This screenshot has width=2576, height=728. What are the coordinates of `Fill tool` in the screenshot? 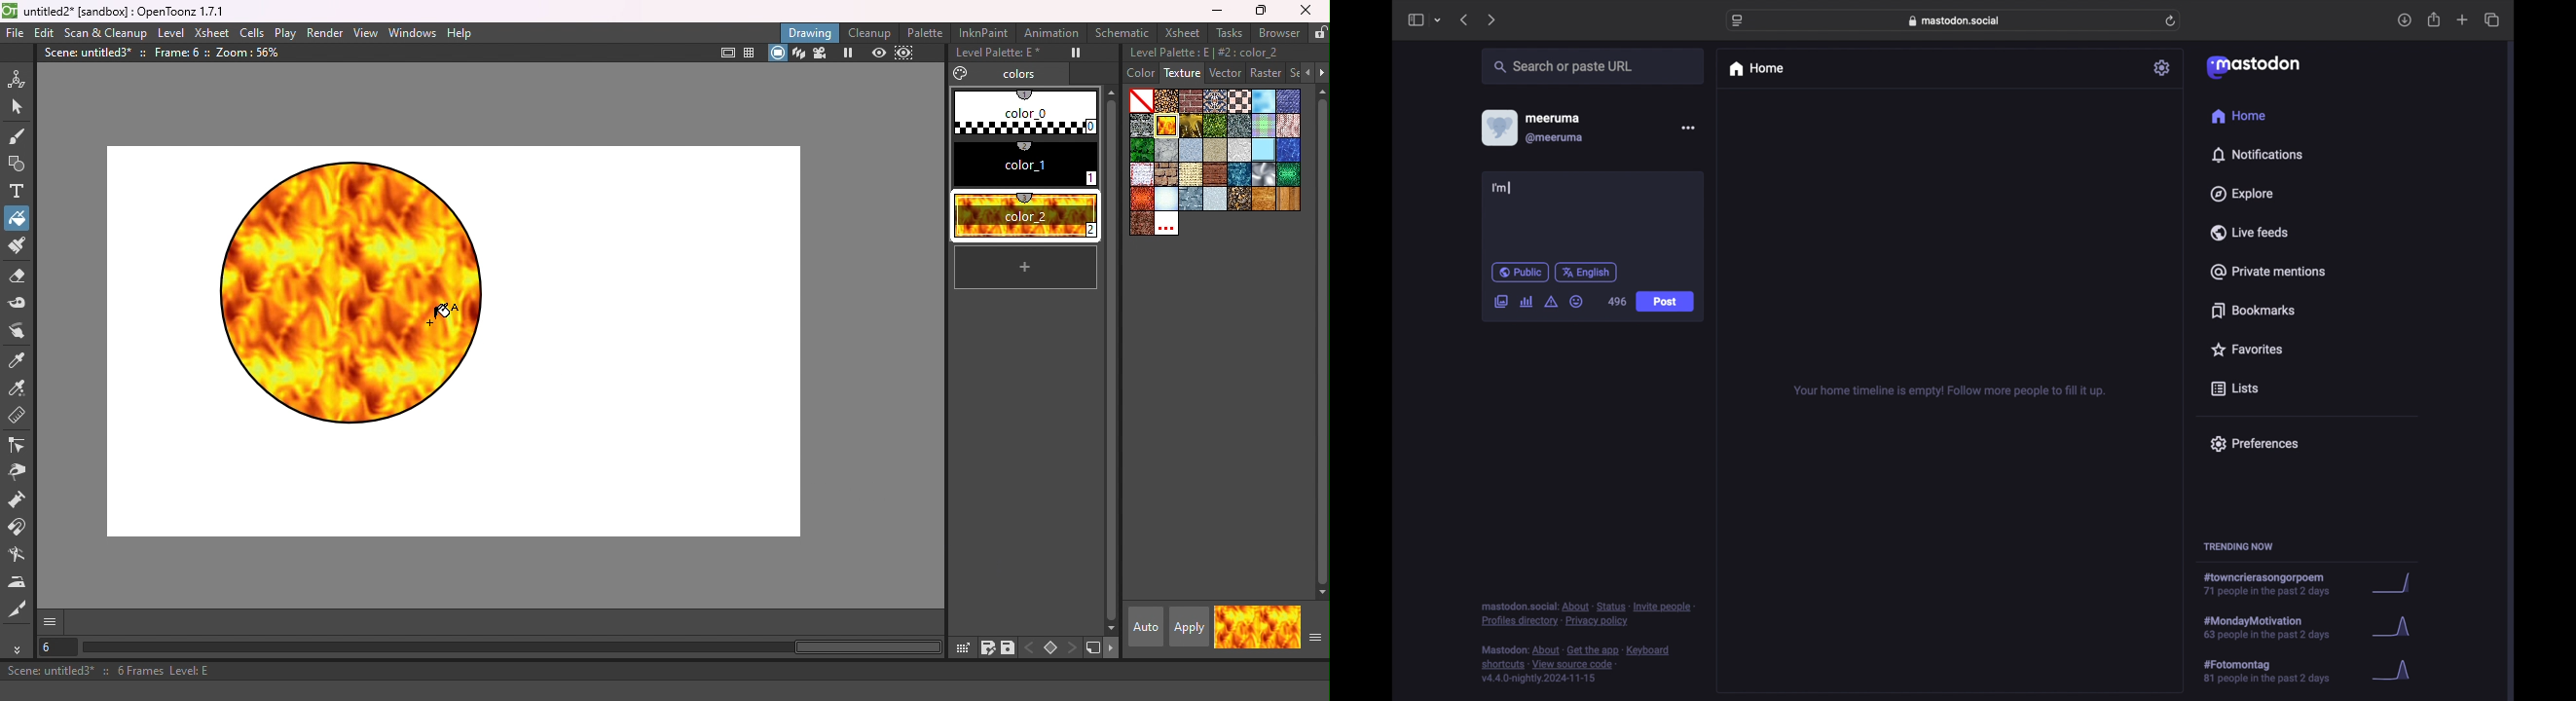 It's located at (17, 221).